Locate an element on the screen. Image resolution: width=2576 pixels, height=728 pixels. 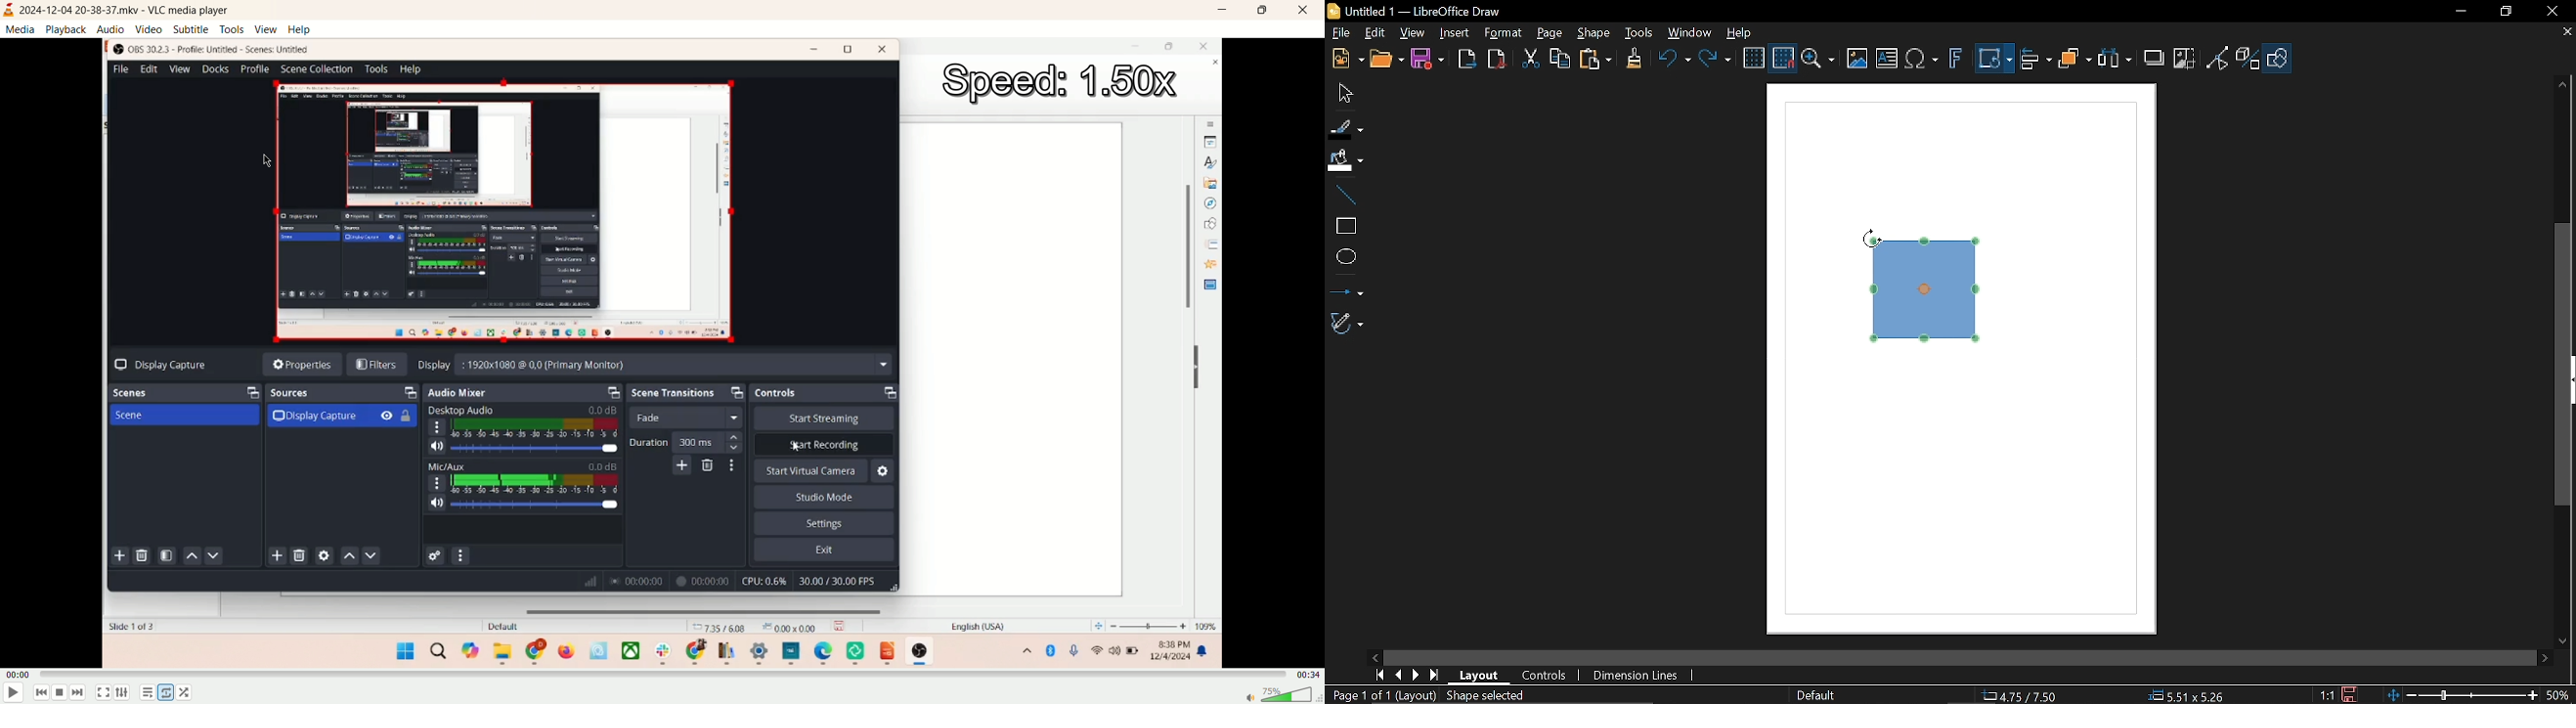
File is located at coordinates (1339, 34).